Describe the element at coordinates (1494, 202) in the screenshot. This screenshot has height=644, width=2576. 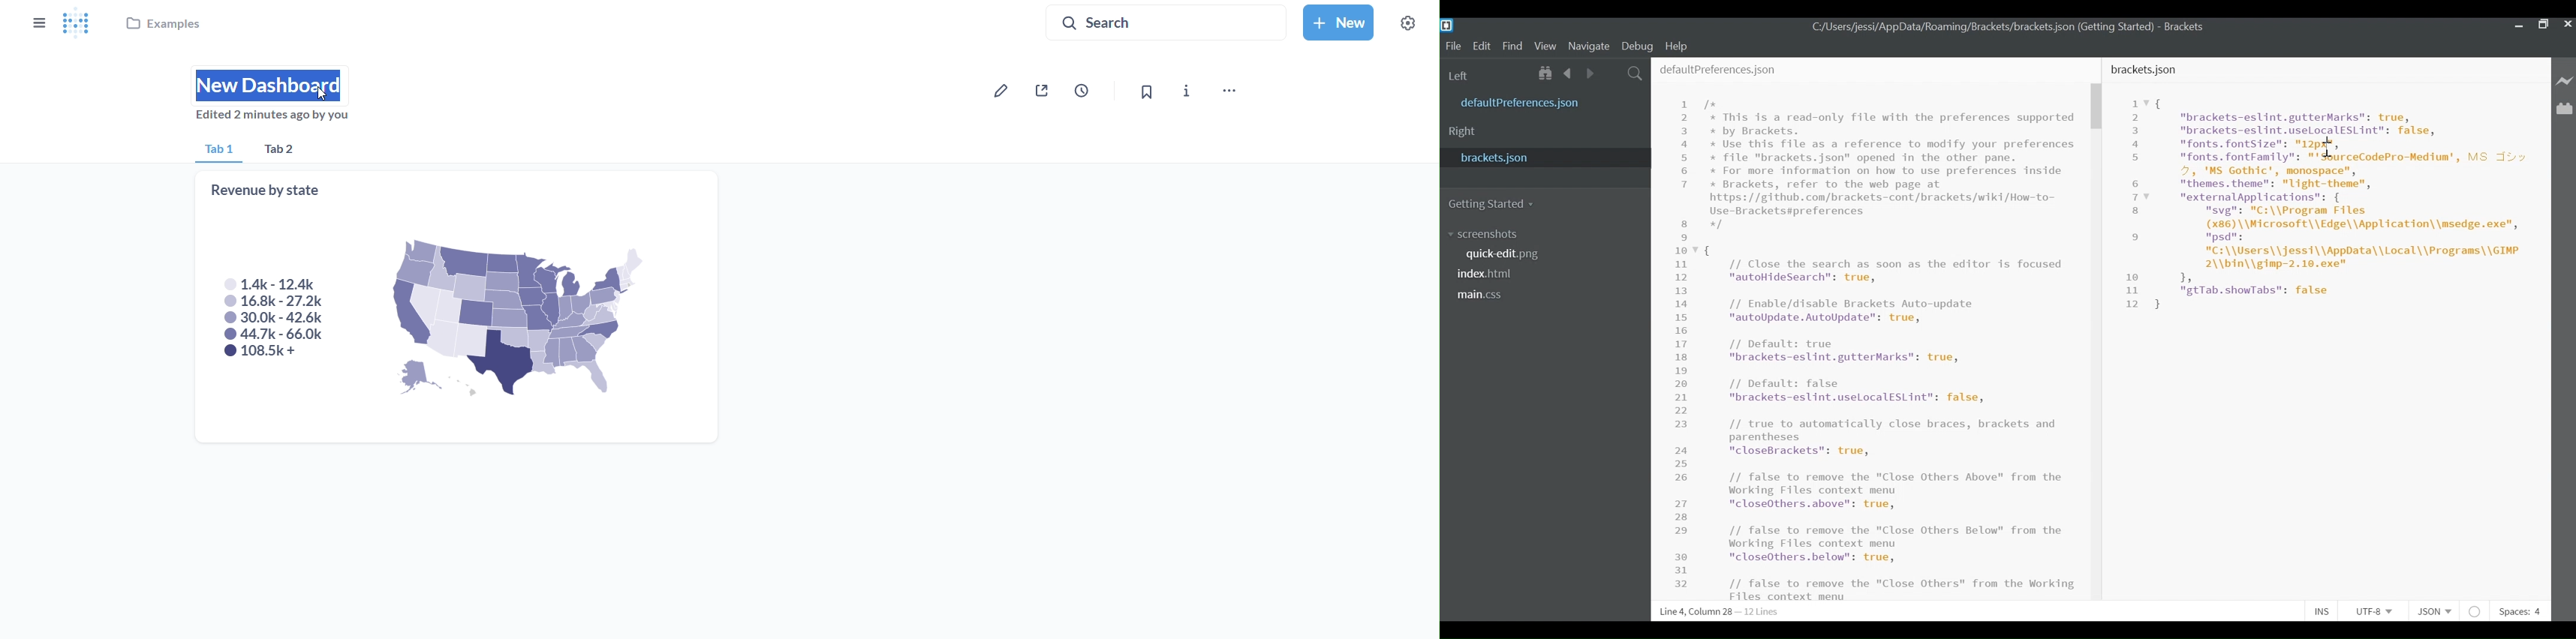
I see `Getting Started` at that location.